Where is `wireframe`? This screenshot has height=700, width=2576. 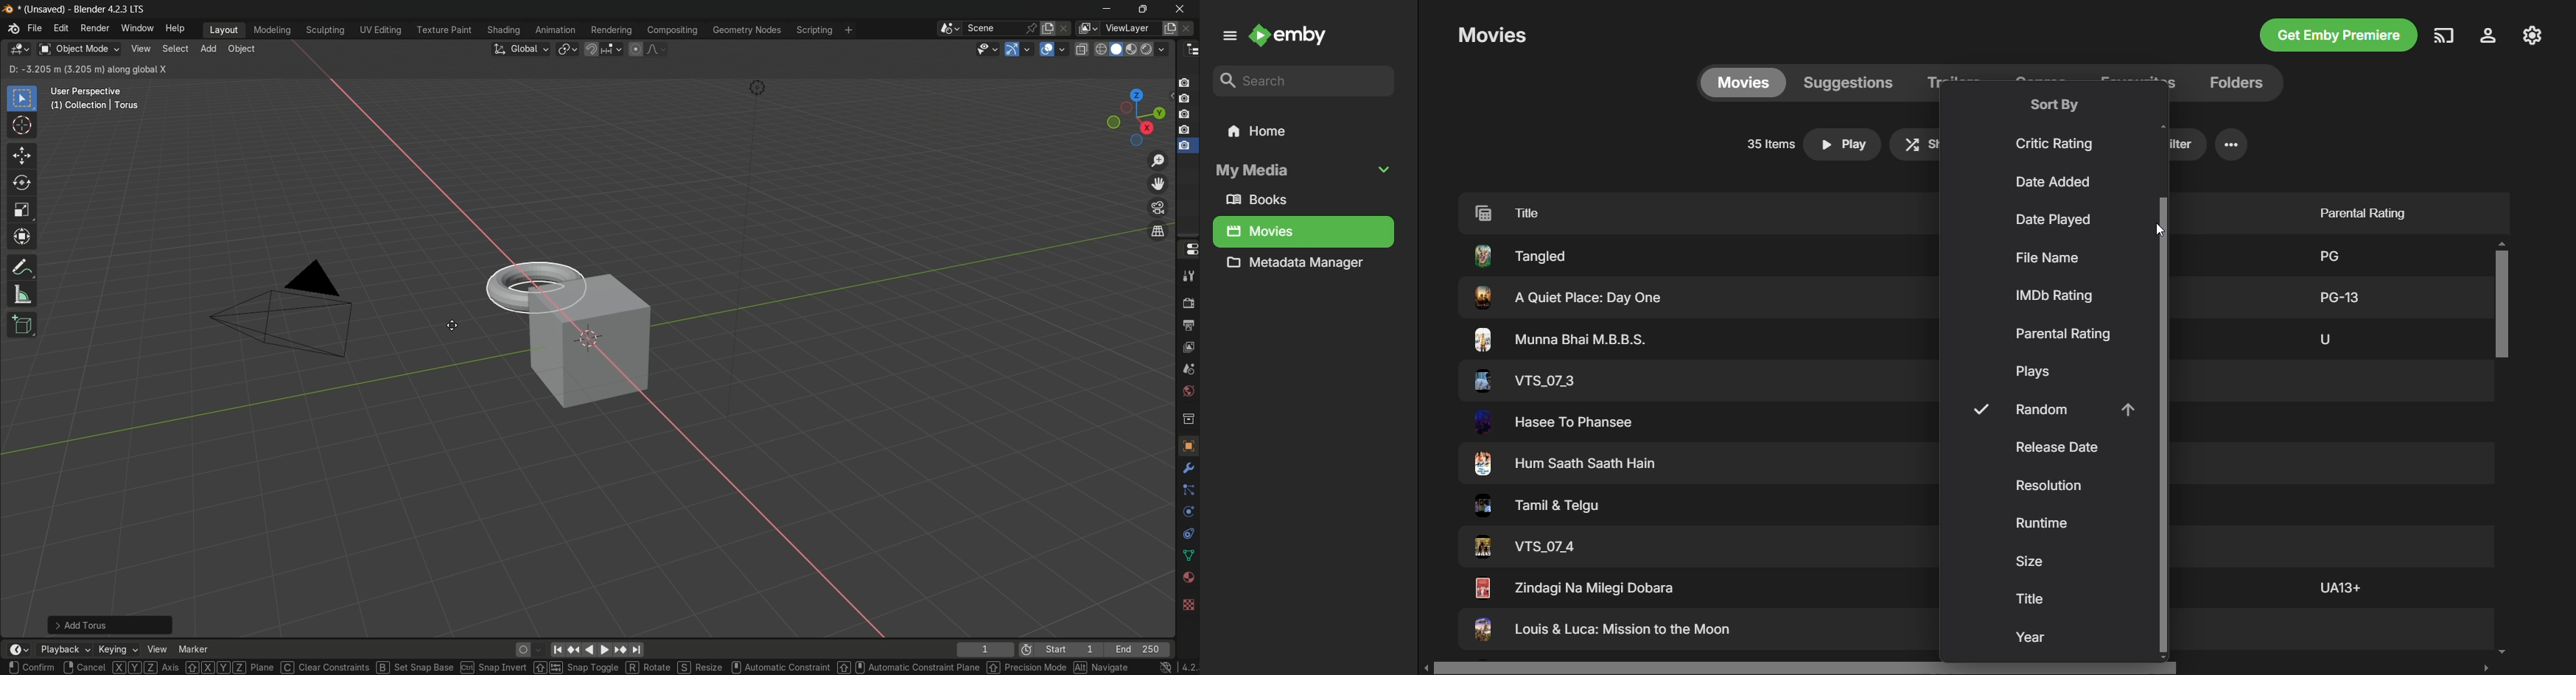 wireframe is located at coordinates (1101, 49).